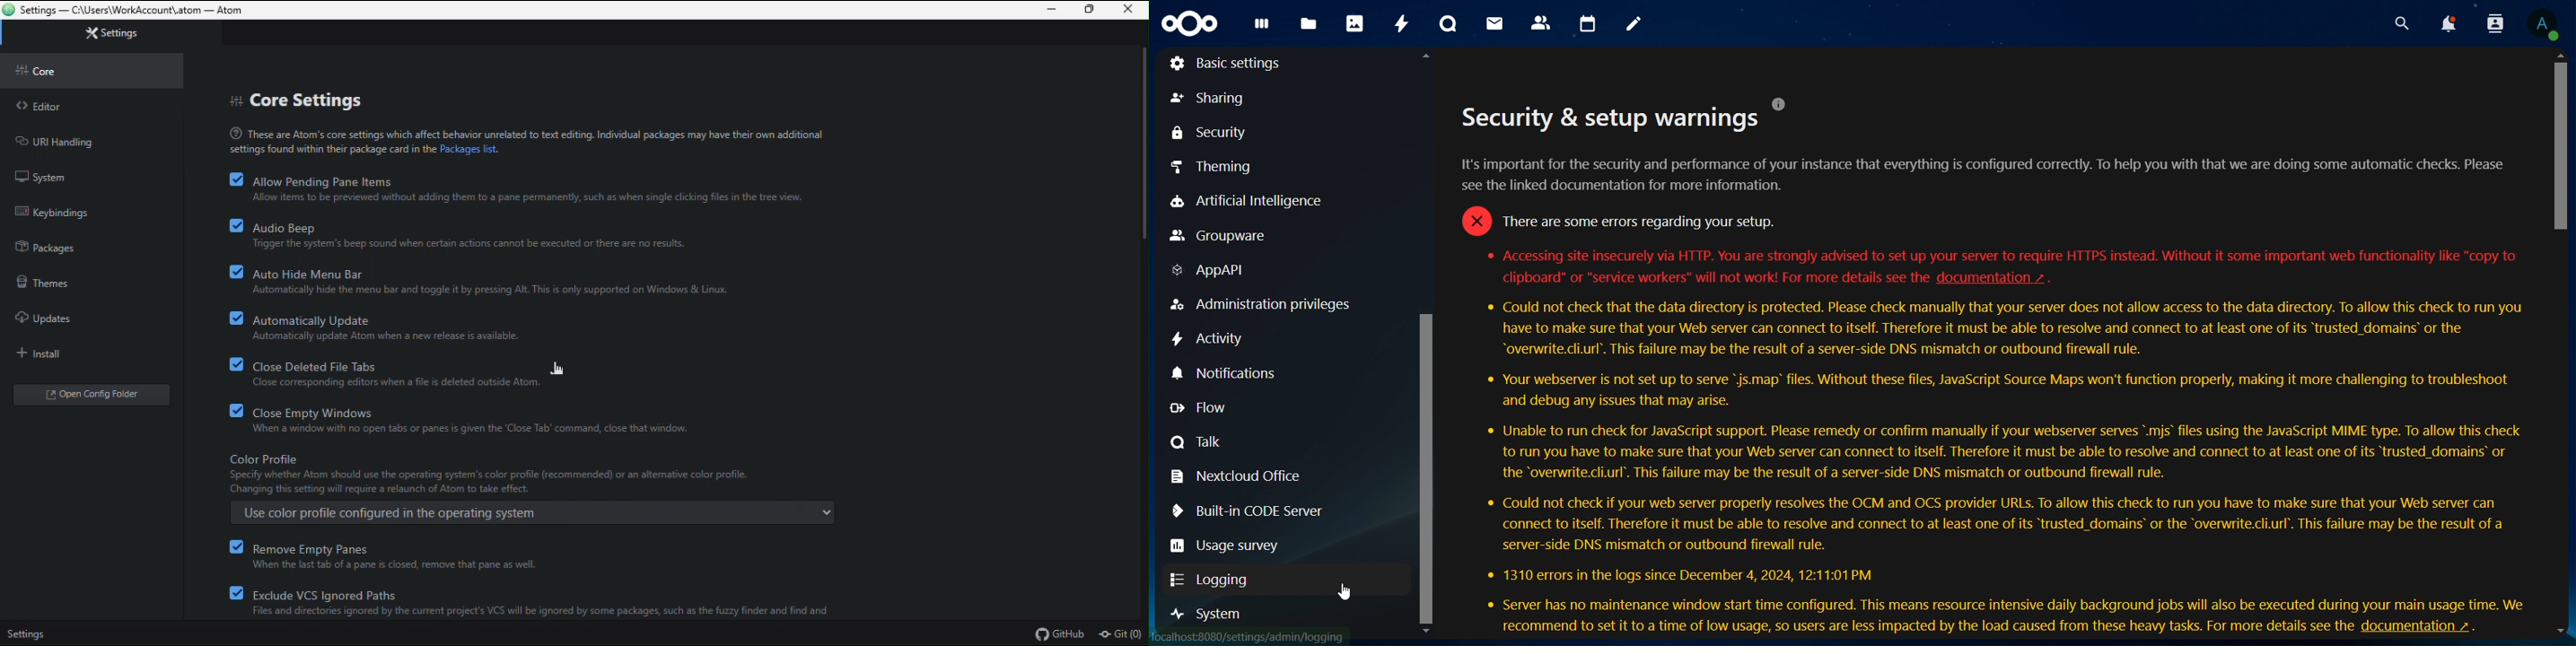 This screenshot has height=672, width=2576. Describe the element at coordinates (2443, 23) in the screenshot. I see `notifications` at that location.